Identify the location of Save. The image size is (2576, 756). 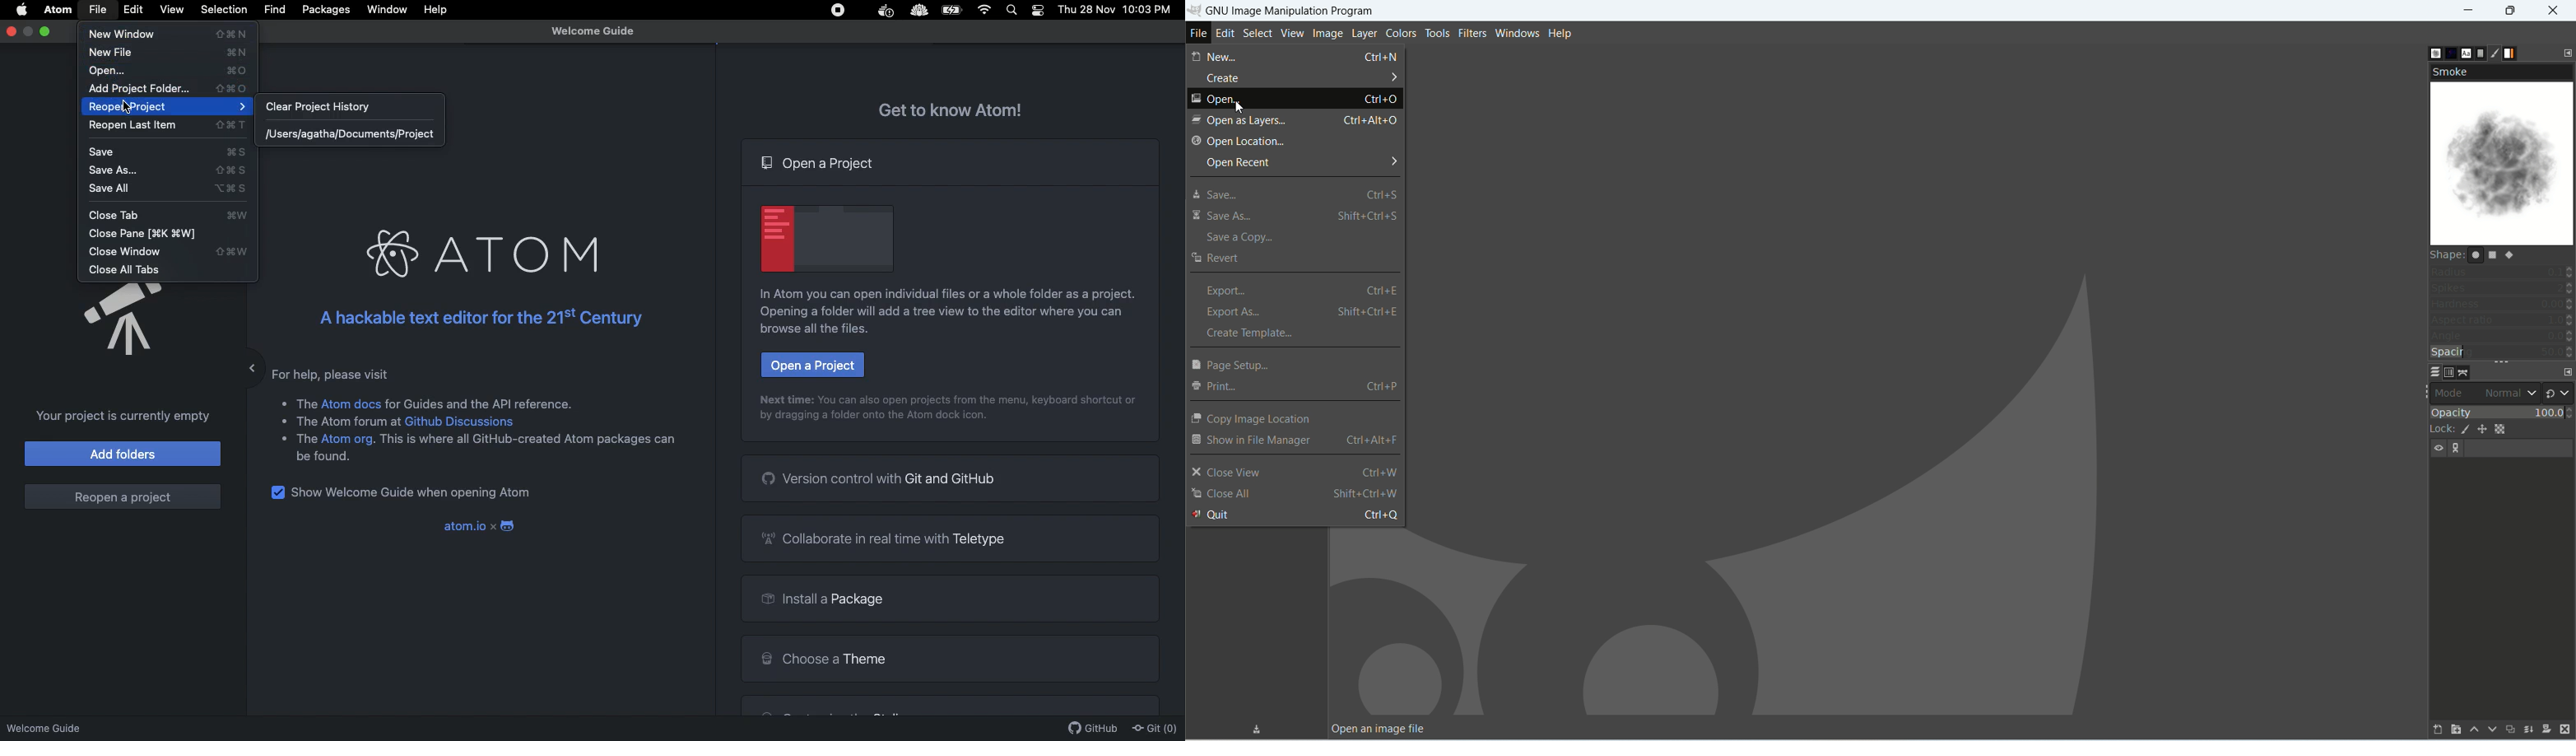
(173, 153).